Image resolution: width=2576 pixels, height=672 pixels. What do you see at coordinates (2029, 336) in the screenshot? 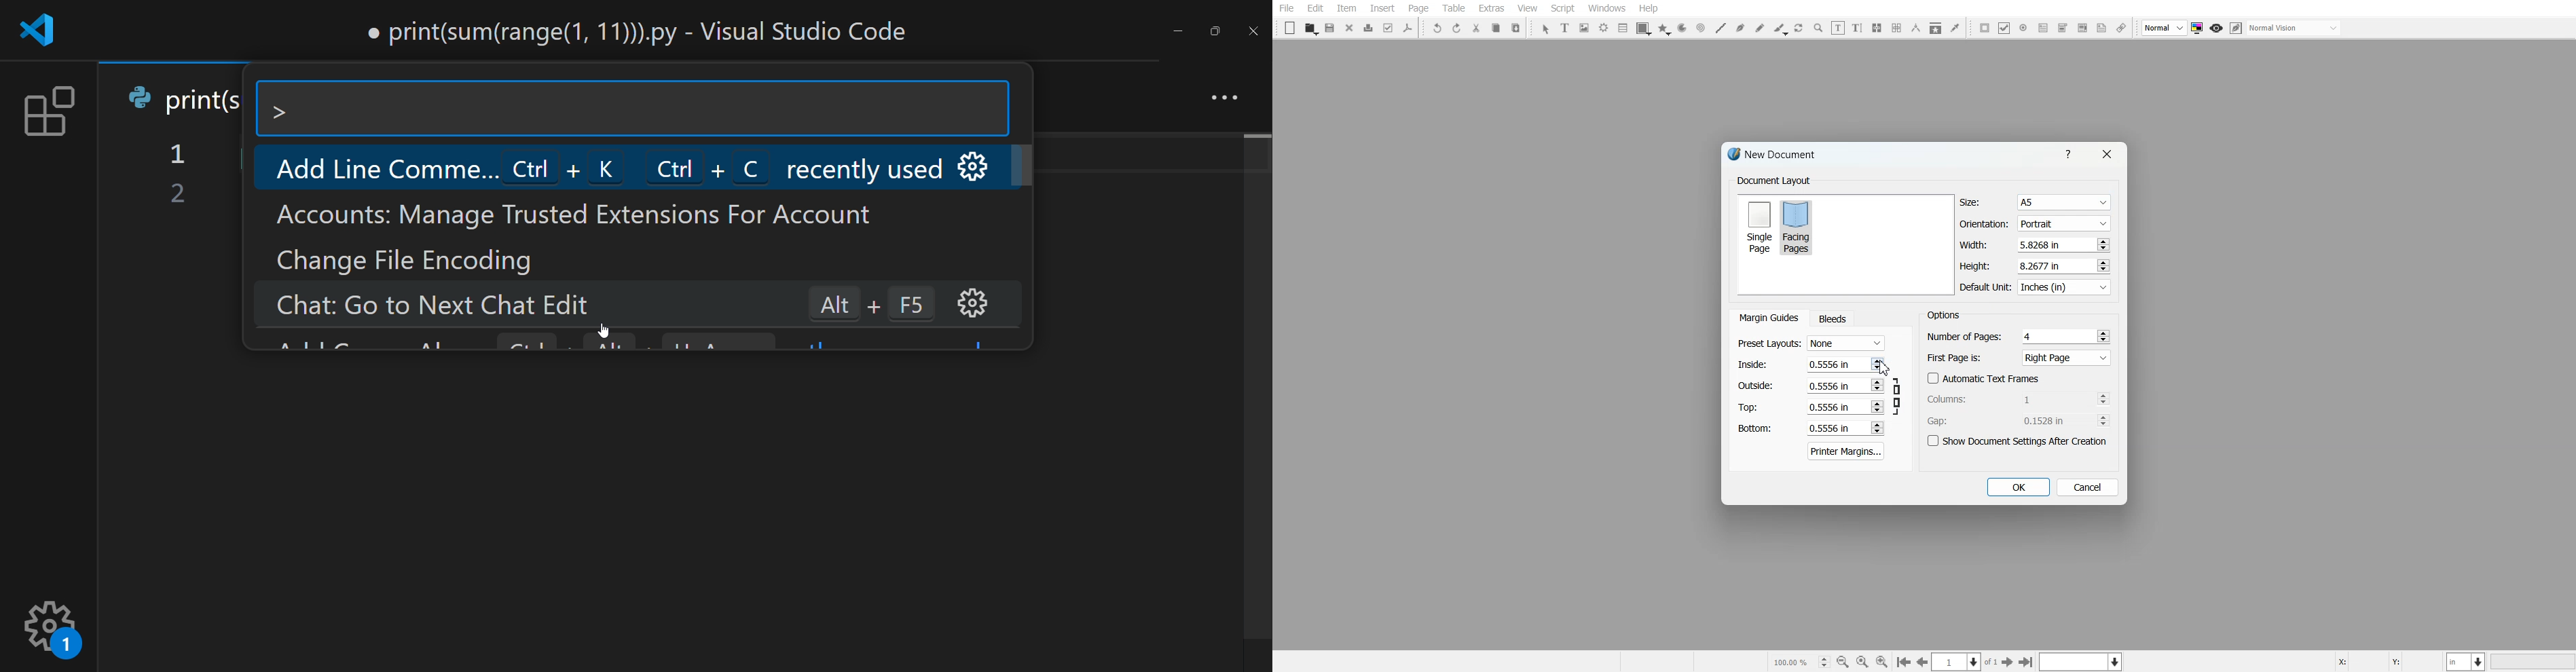
I see `4` at bounding box center [2029, 336].